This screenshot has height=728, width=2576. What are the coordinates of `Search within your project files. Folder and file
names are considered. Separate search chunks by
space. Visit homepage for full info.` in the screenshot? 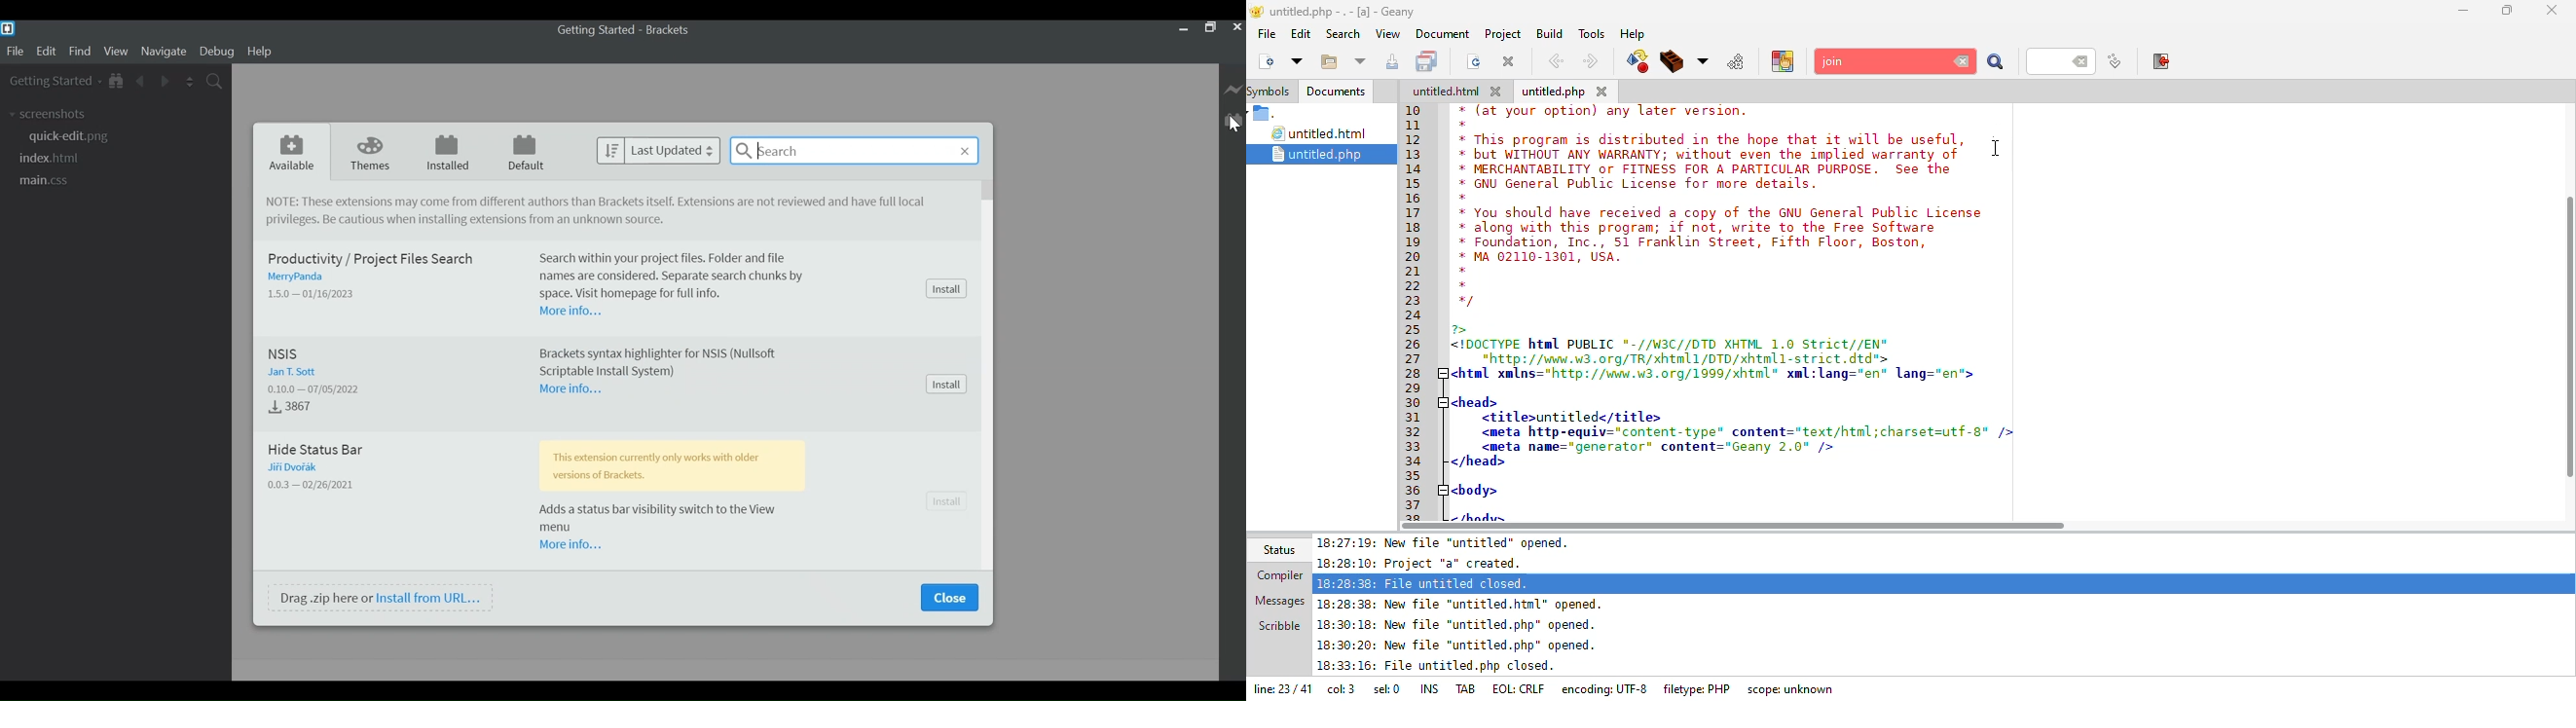 It's located at (678, 274).